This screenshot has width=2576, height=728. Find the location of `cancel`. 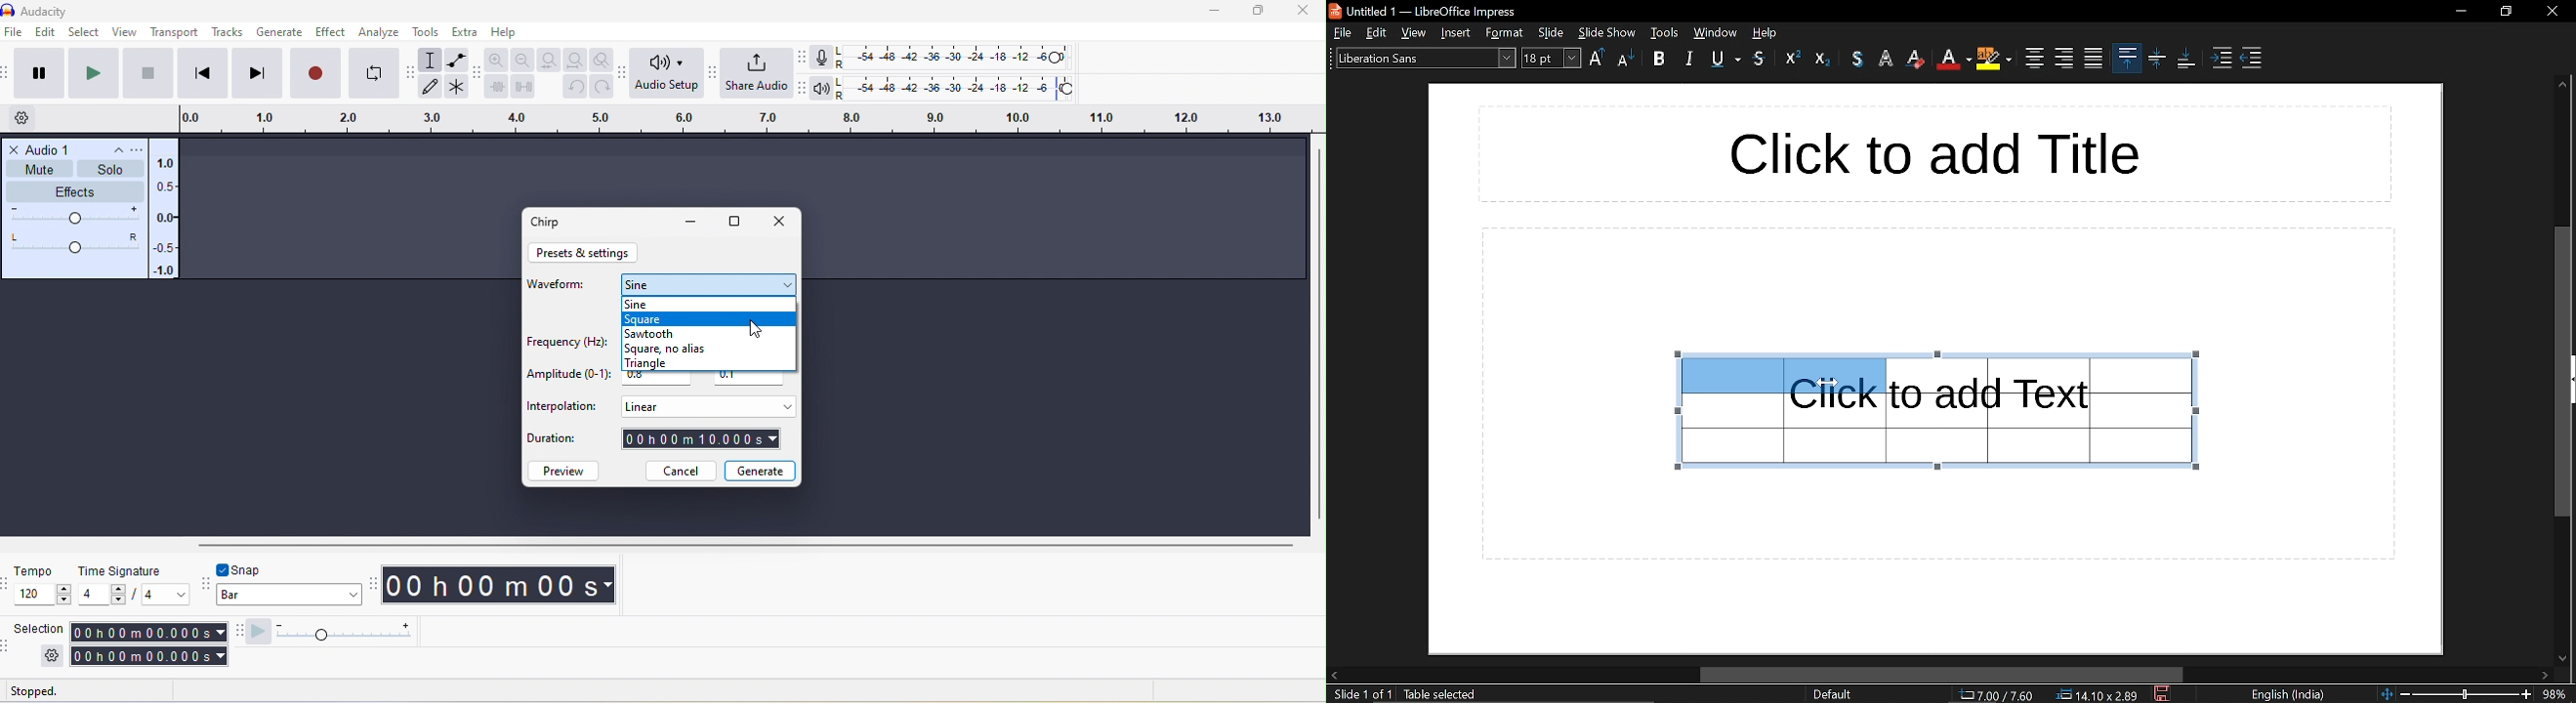

cancel is located at coordinates (680, 471).